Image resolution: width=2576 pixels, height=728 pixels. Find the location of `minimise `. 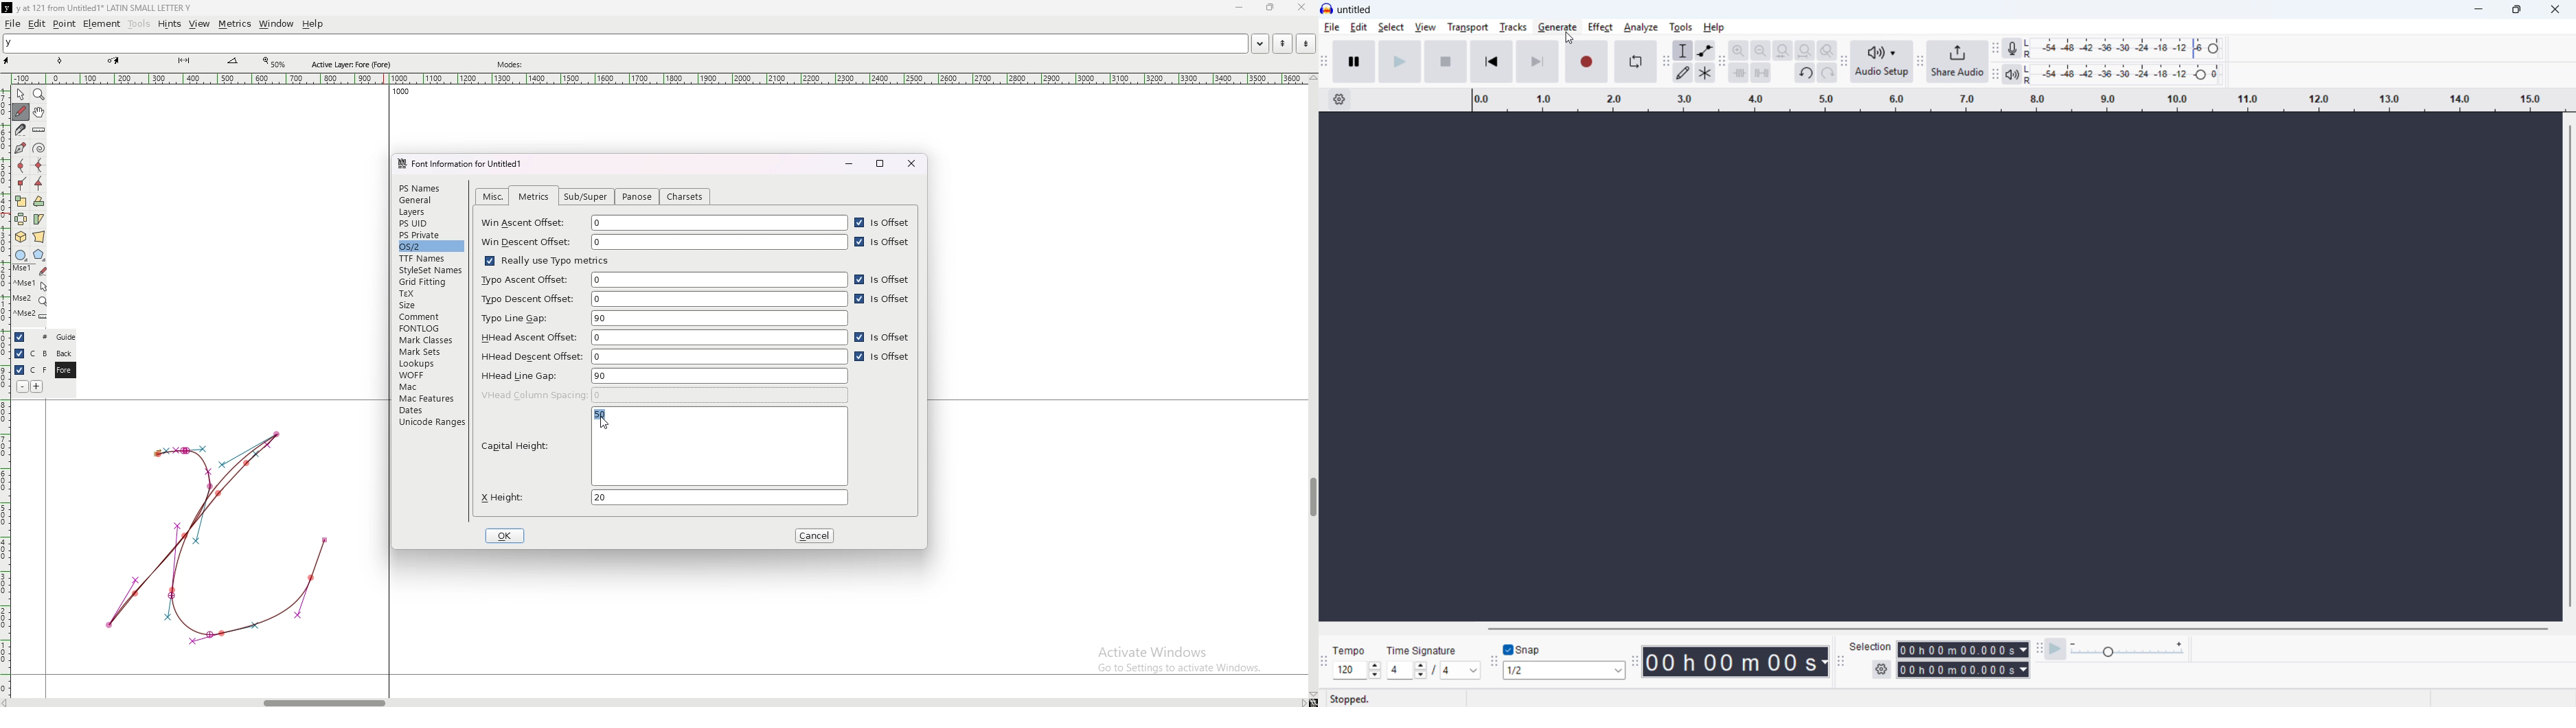

minimise  is located at coordinates (2480, 10).